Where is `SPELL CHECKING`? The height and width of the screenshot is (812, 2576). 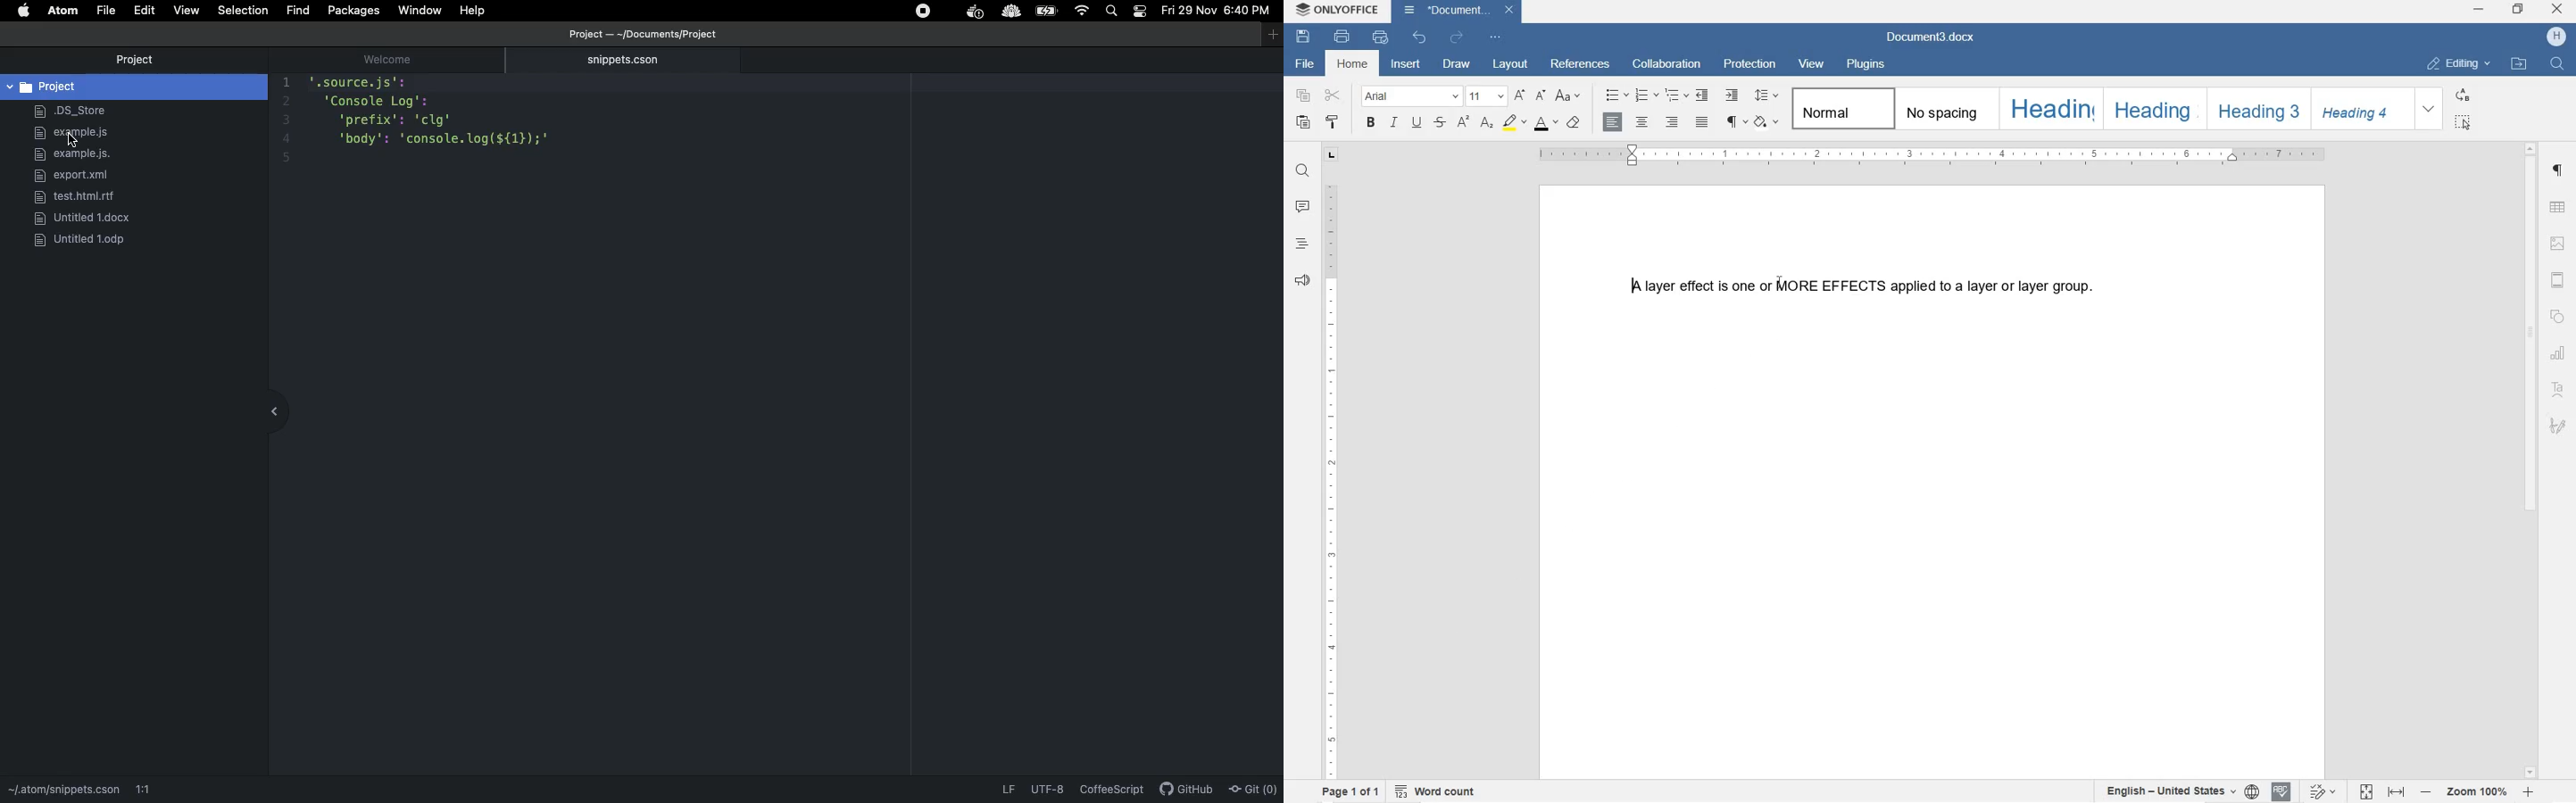
SPELL CHECKING is located at coordinates (2282, 791).